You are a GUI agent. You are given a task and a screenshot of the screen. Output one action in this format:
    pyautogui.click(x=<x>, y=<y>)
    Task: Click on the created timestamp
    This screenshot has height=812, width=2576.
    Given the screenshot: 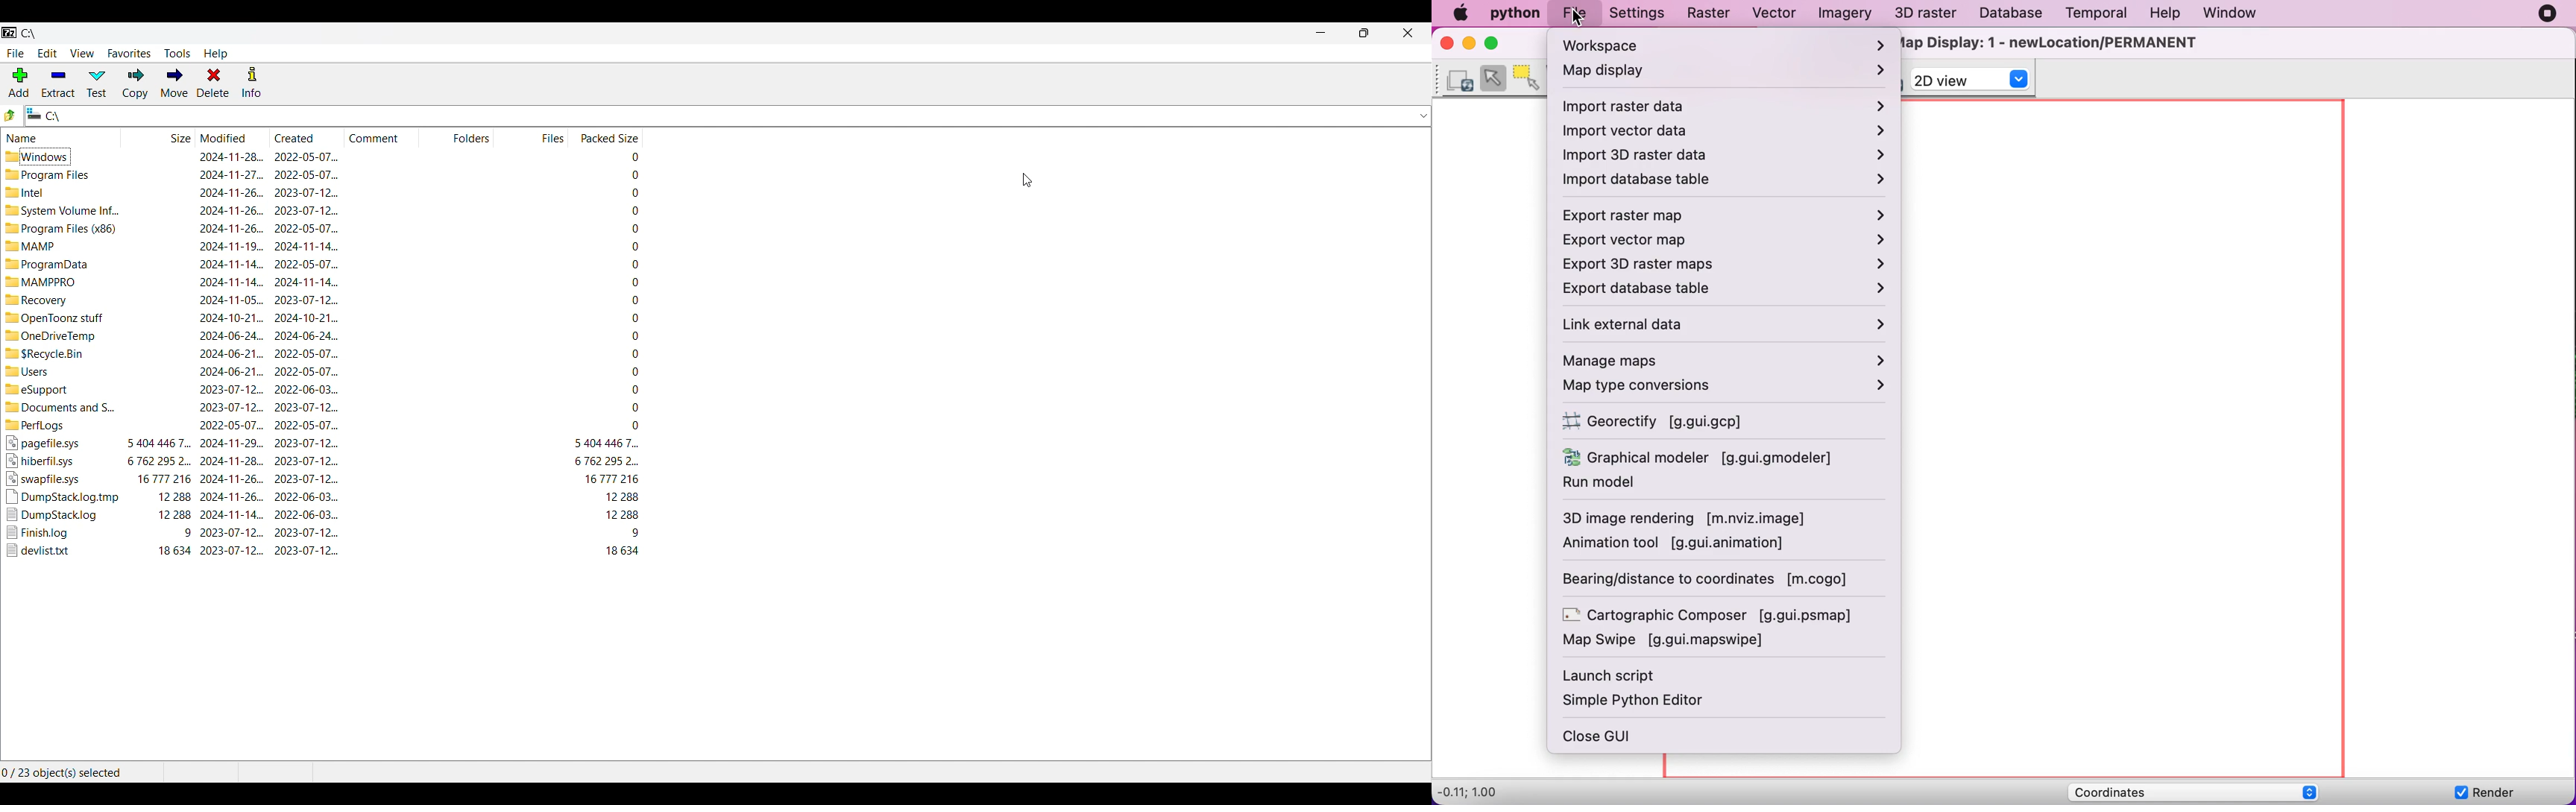 What is the action you would take?
    pyautogui.click(x=307, y=353)
    